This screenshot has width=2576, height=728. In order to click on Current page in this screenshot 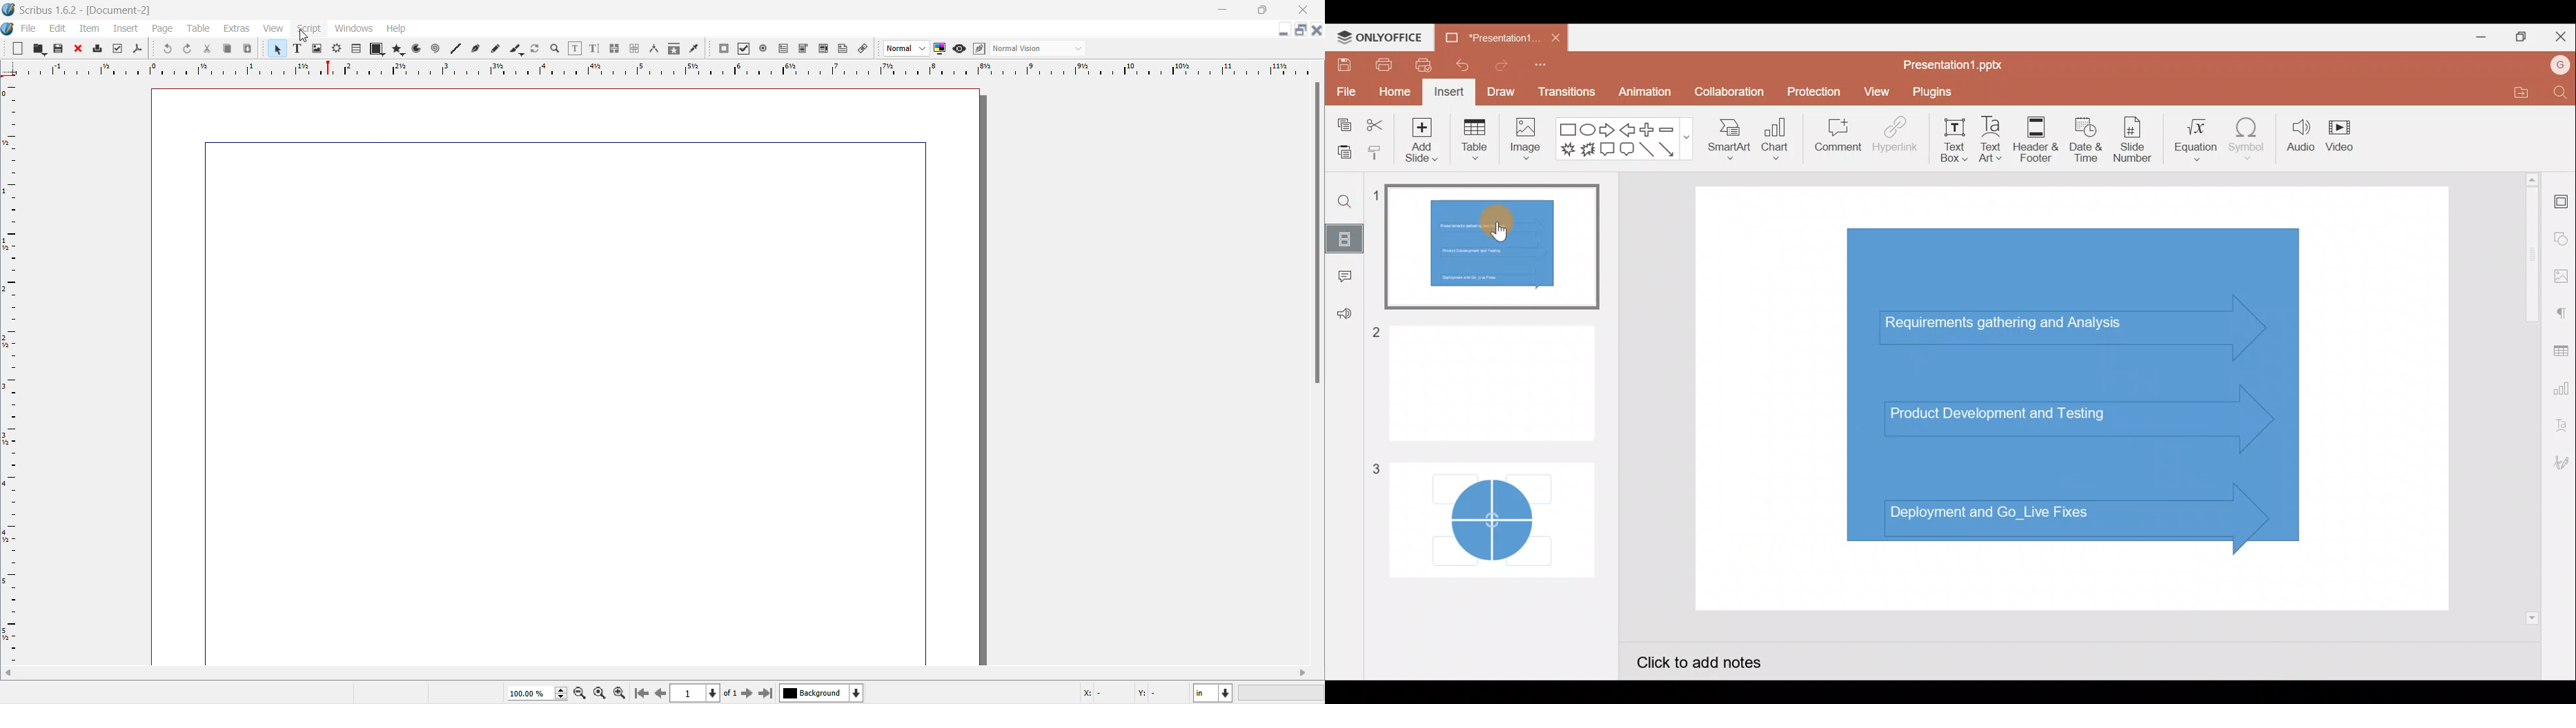, I will do `click(571, 374)`.